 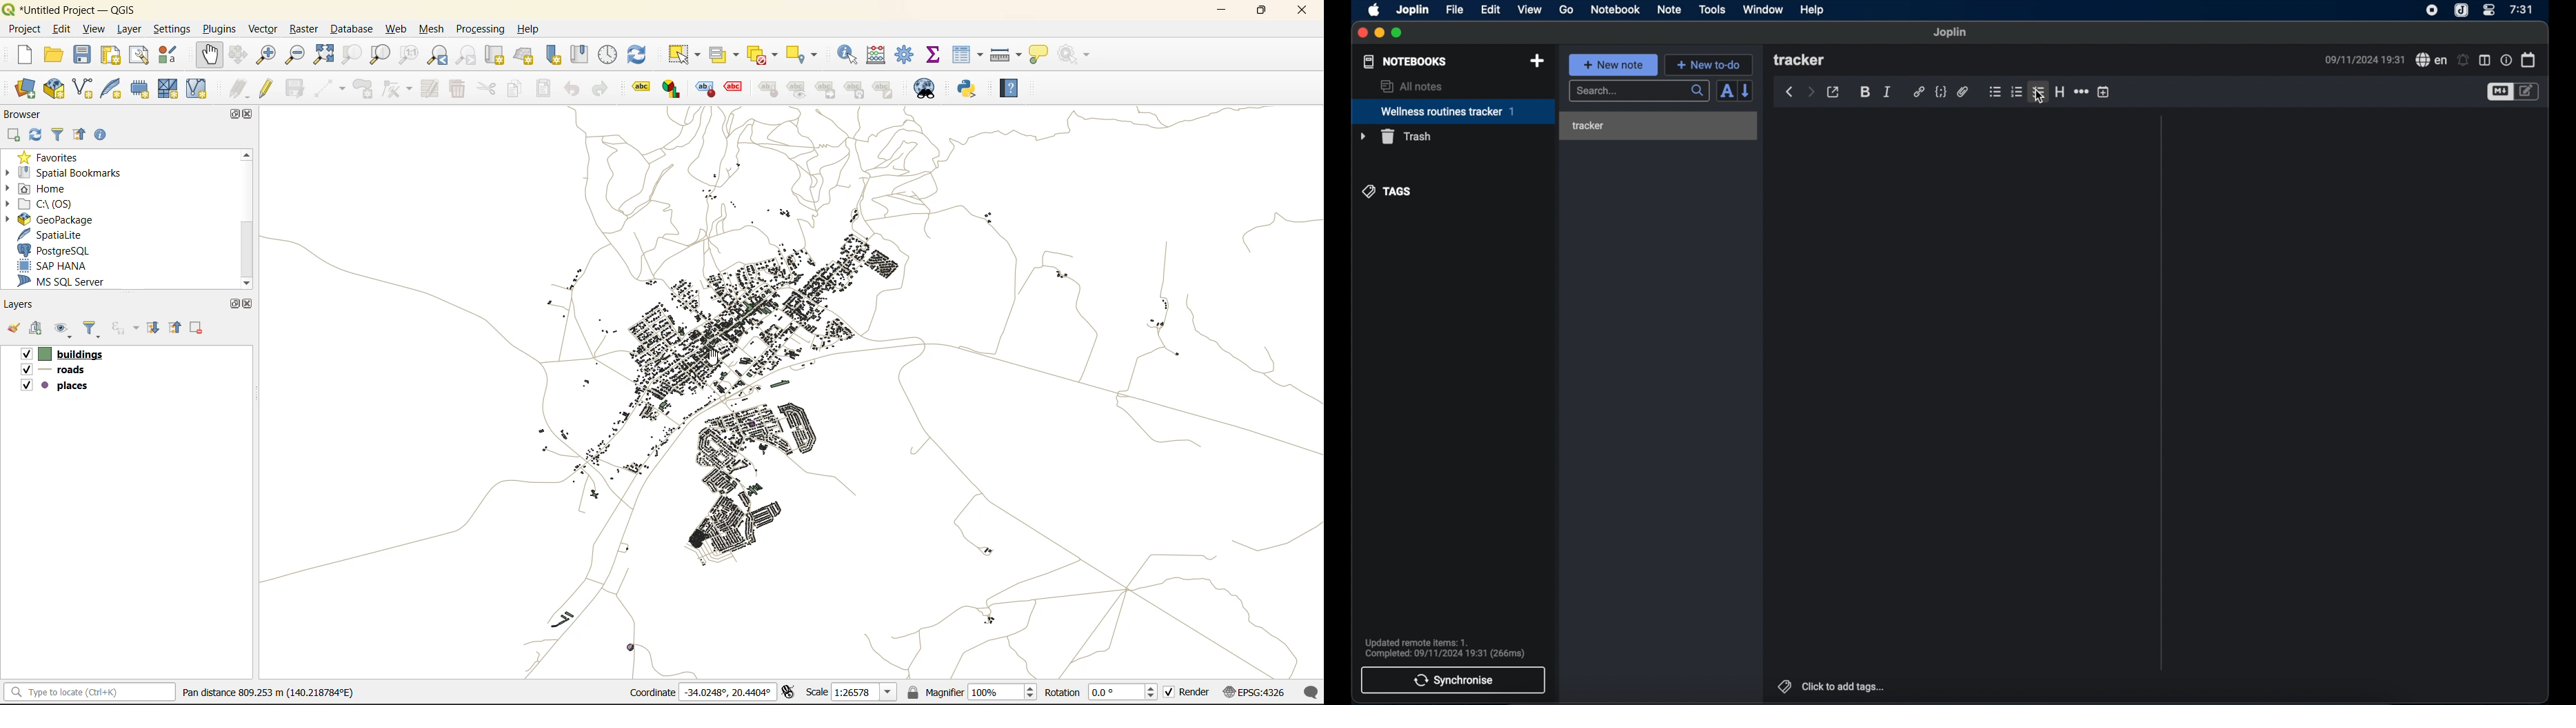 What do you see at coordinates (2081, 91) in the screenshot?
I see `horizontal rule` at bounding box center [2081, 91].